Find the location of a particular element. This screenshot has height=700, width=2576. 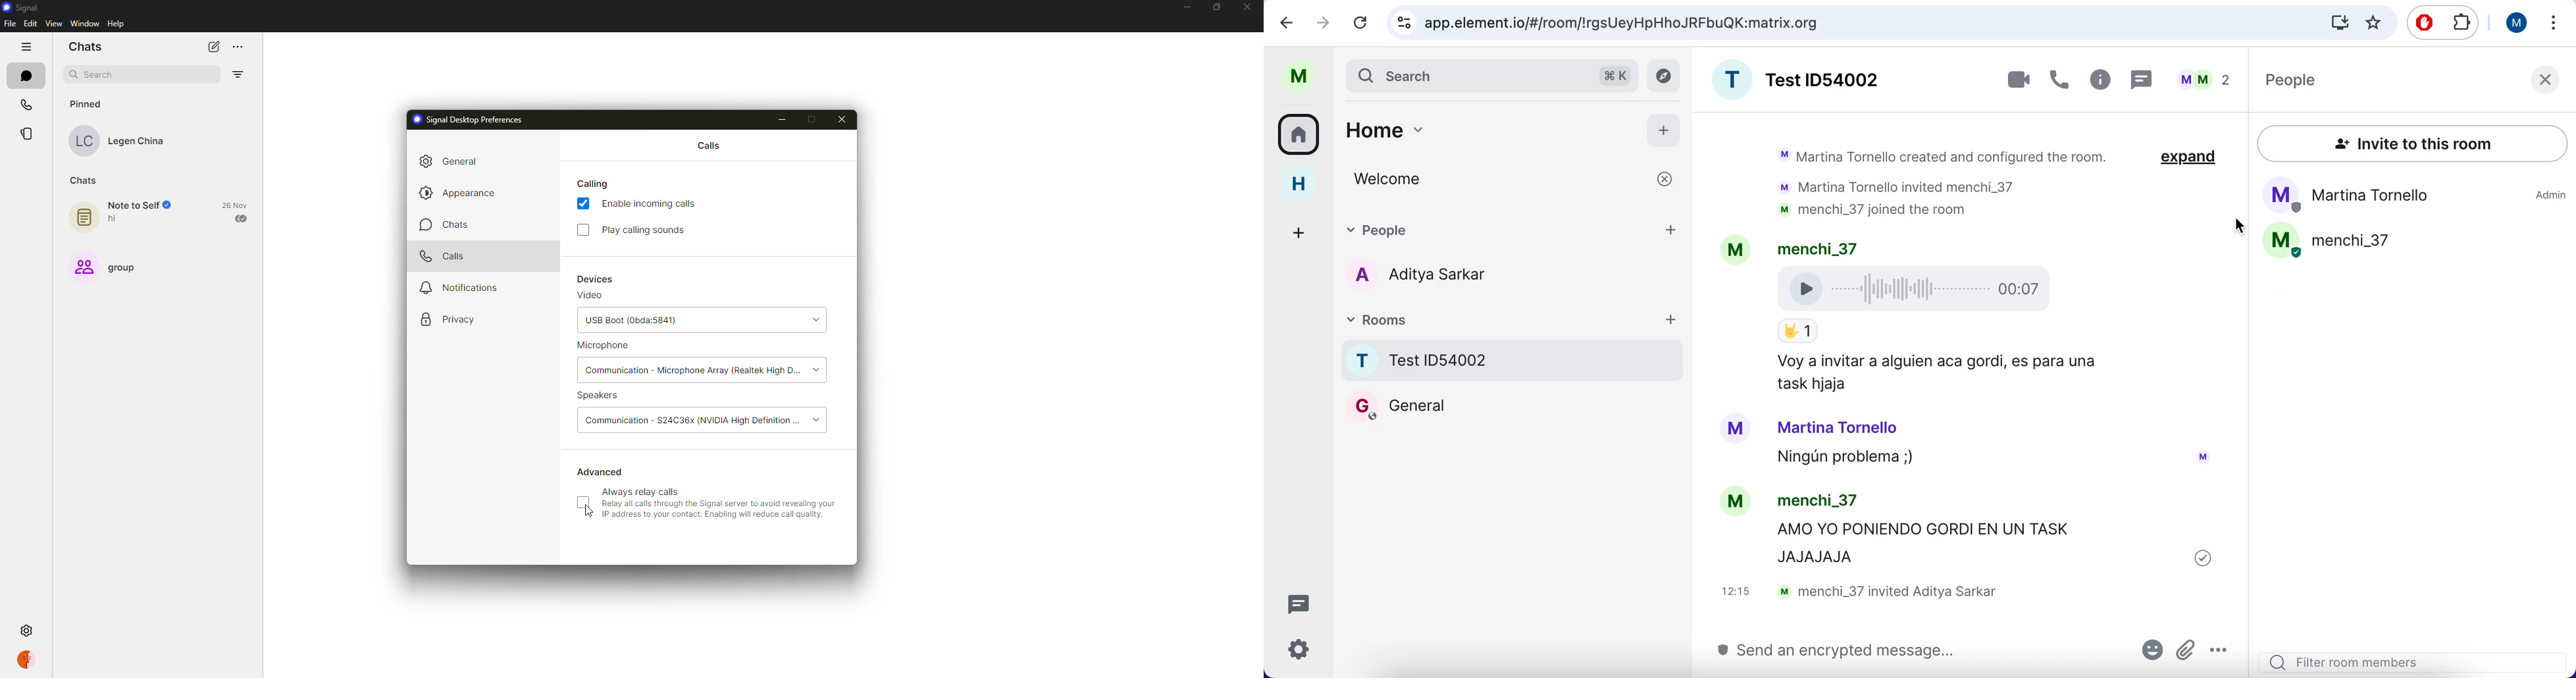

Communication - Microphone Array (Realtek High D... is located at coordinates (692, 371).